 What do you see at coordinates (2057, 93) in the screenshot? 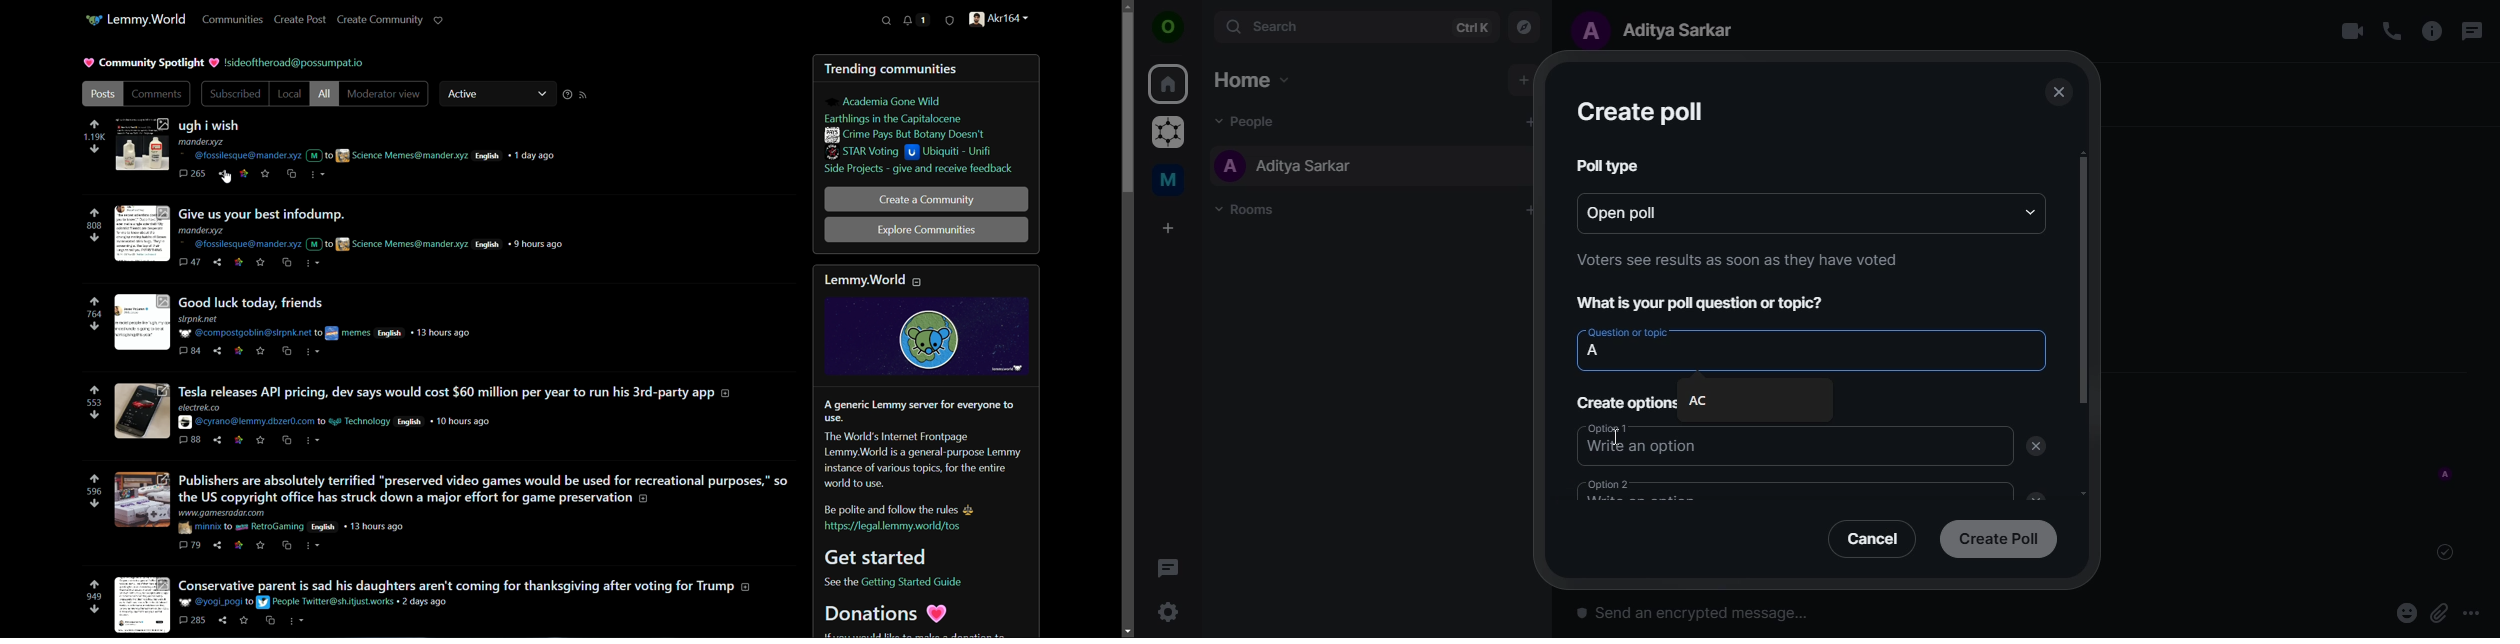
I see `close` at bounding box center [2057, 93].